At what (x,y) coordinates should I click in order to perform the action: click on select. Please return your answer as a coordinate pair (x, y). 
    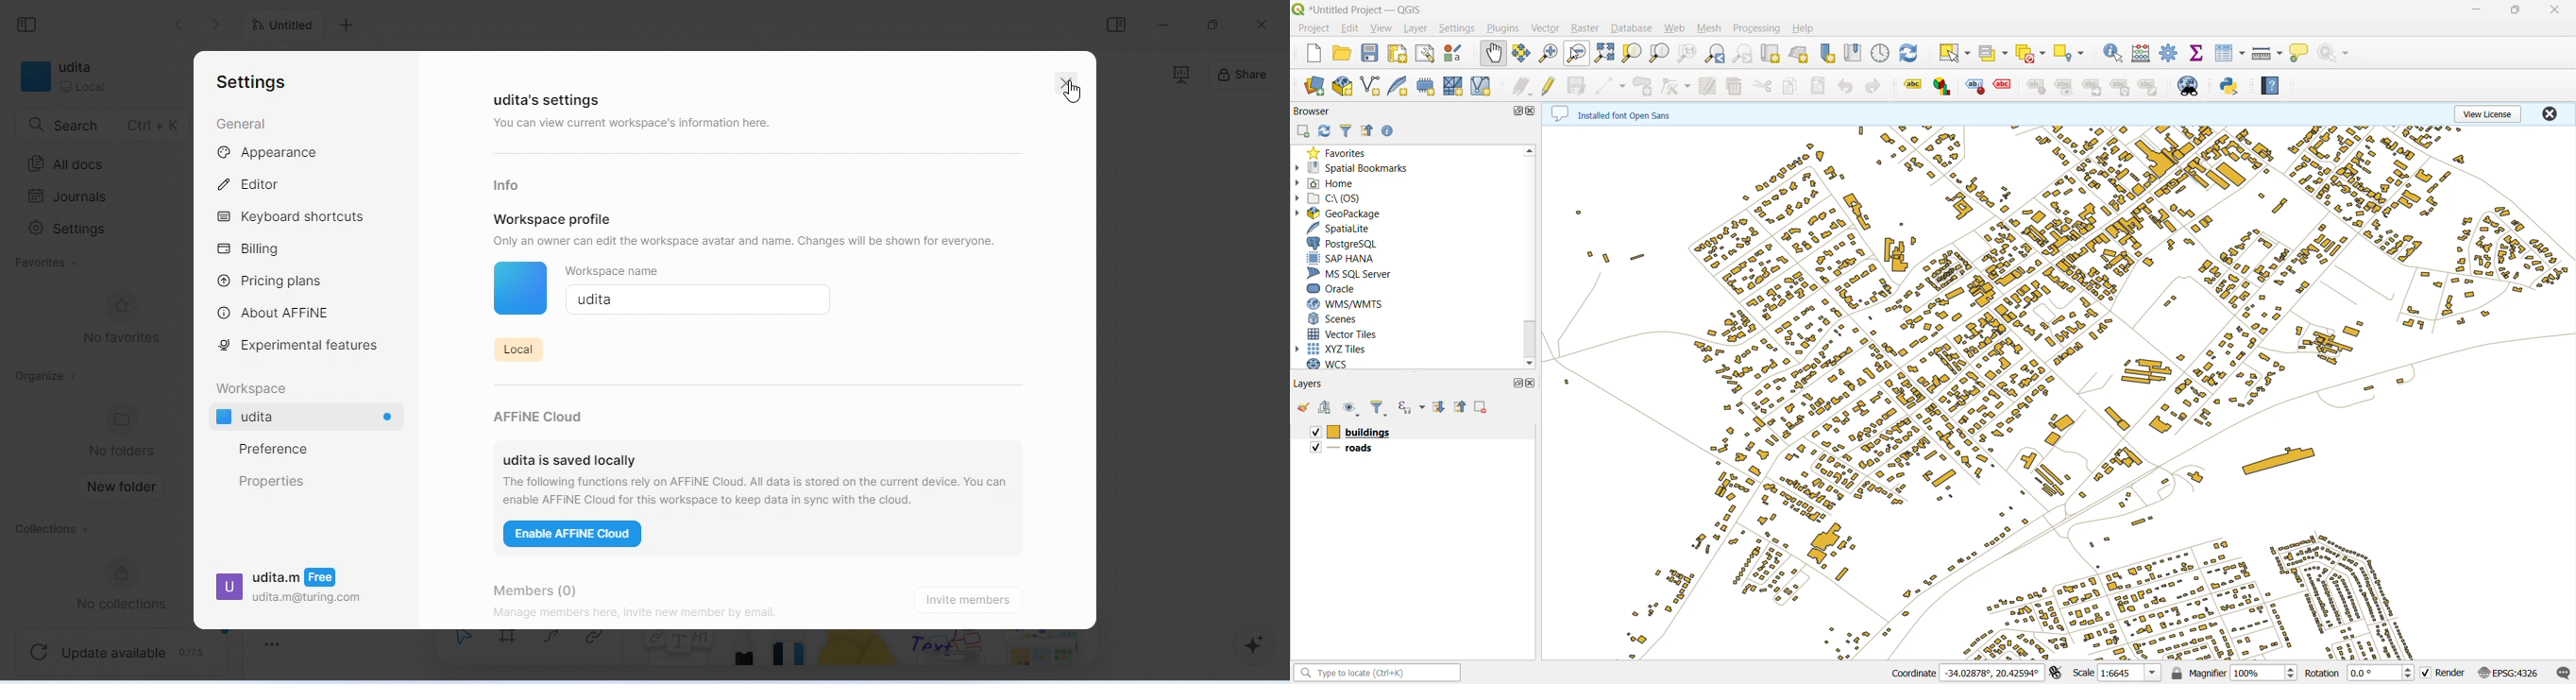
    Looking at the image, I should click on (463, 648).